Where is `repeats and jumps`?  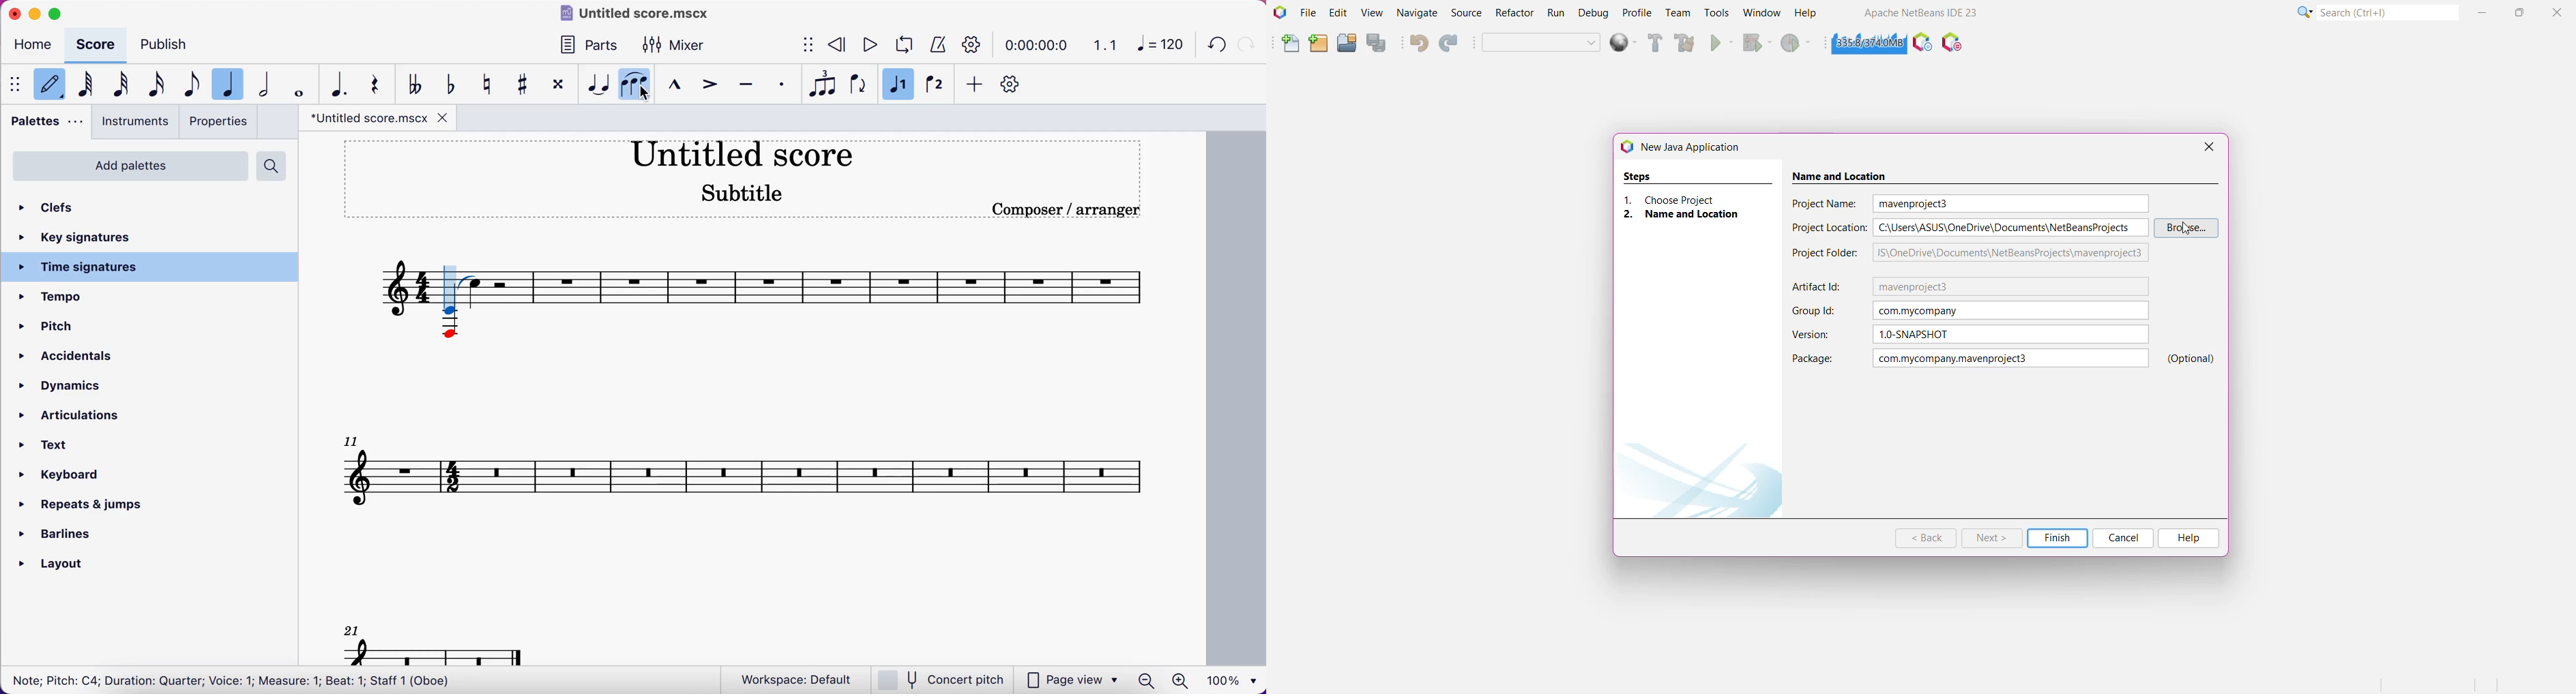 repeats and jumps is located at coordinates (79, 507).